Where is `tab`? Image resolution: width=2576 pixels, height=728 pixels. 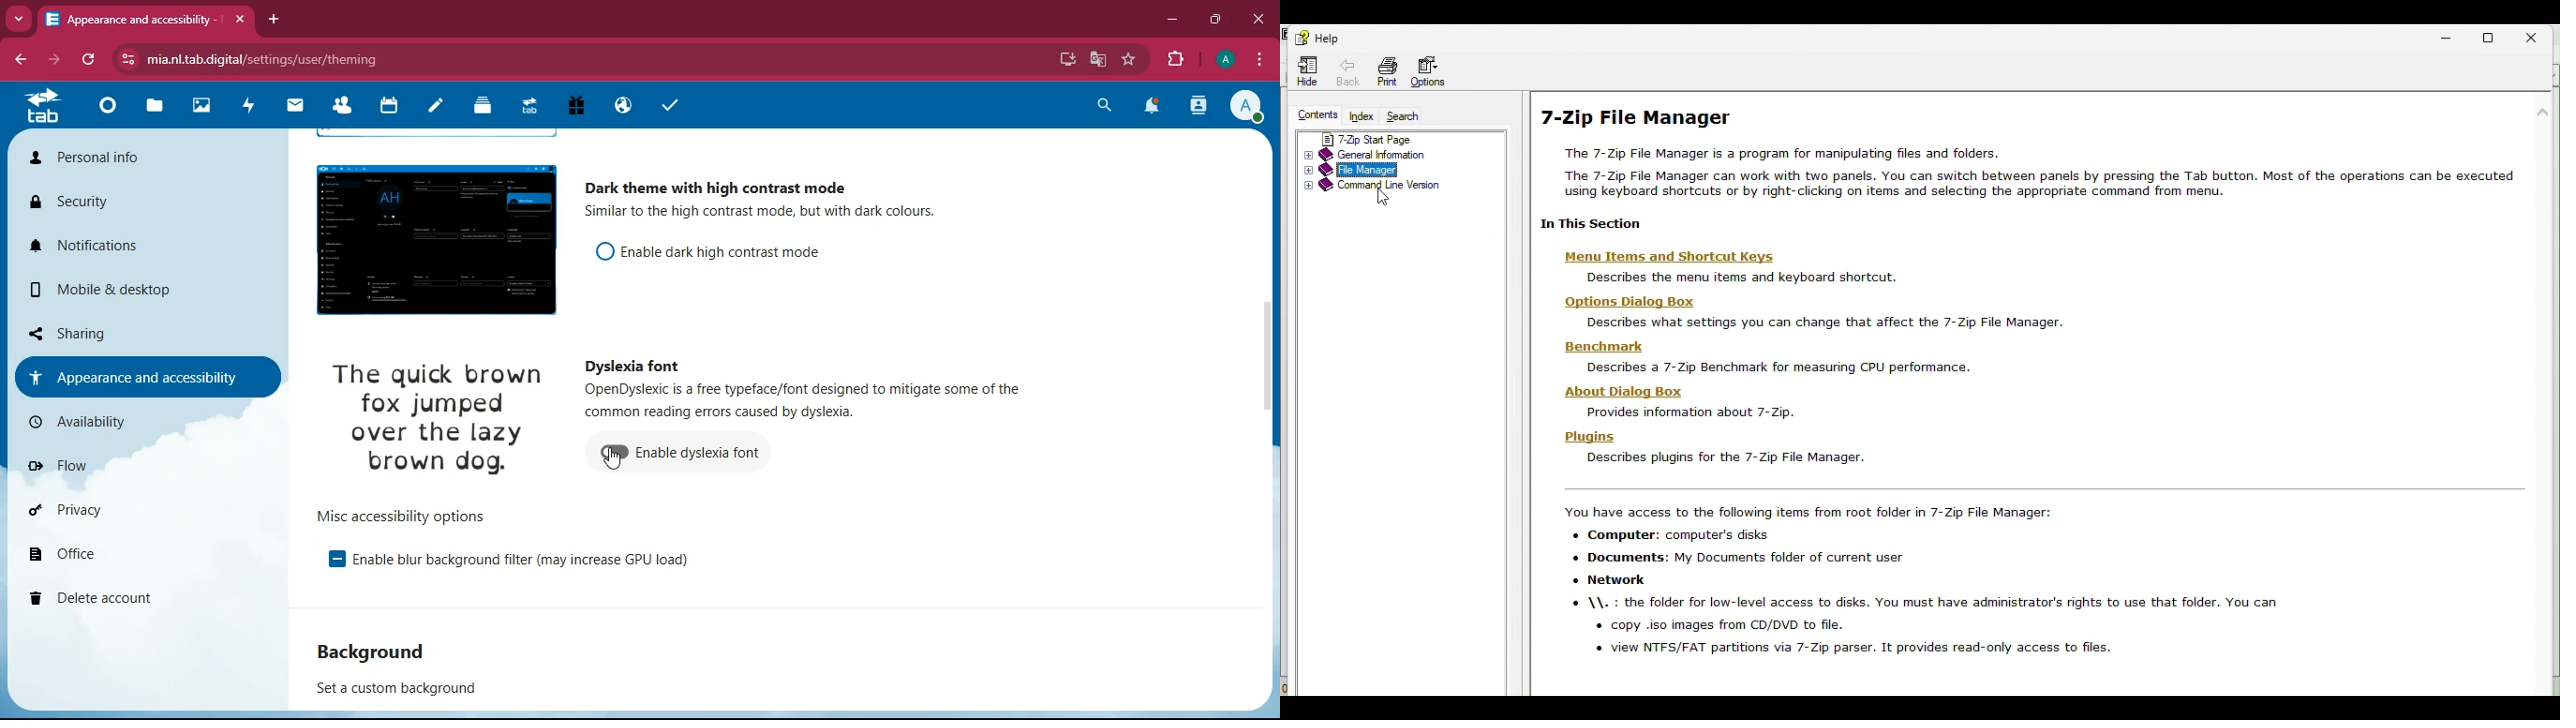
tab is located at coordinates (528, 105).